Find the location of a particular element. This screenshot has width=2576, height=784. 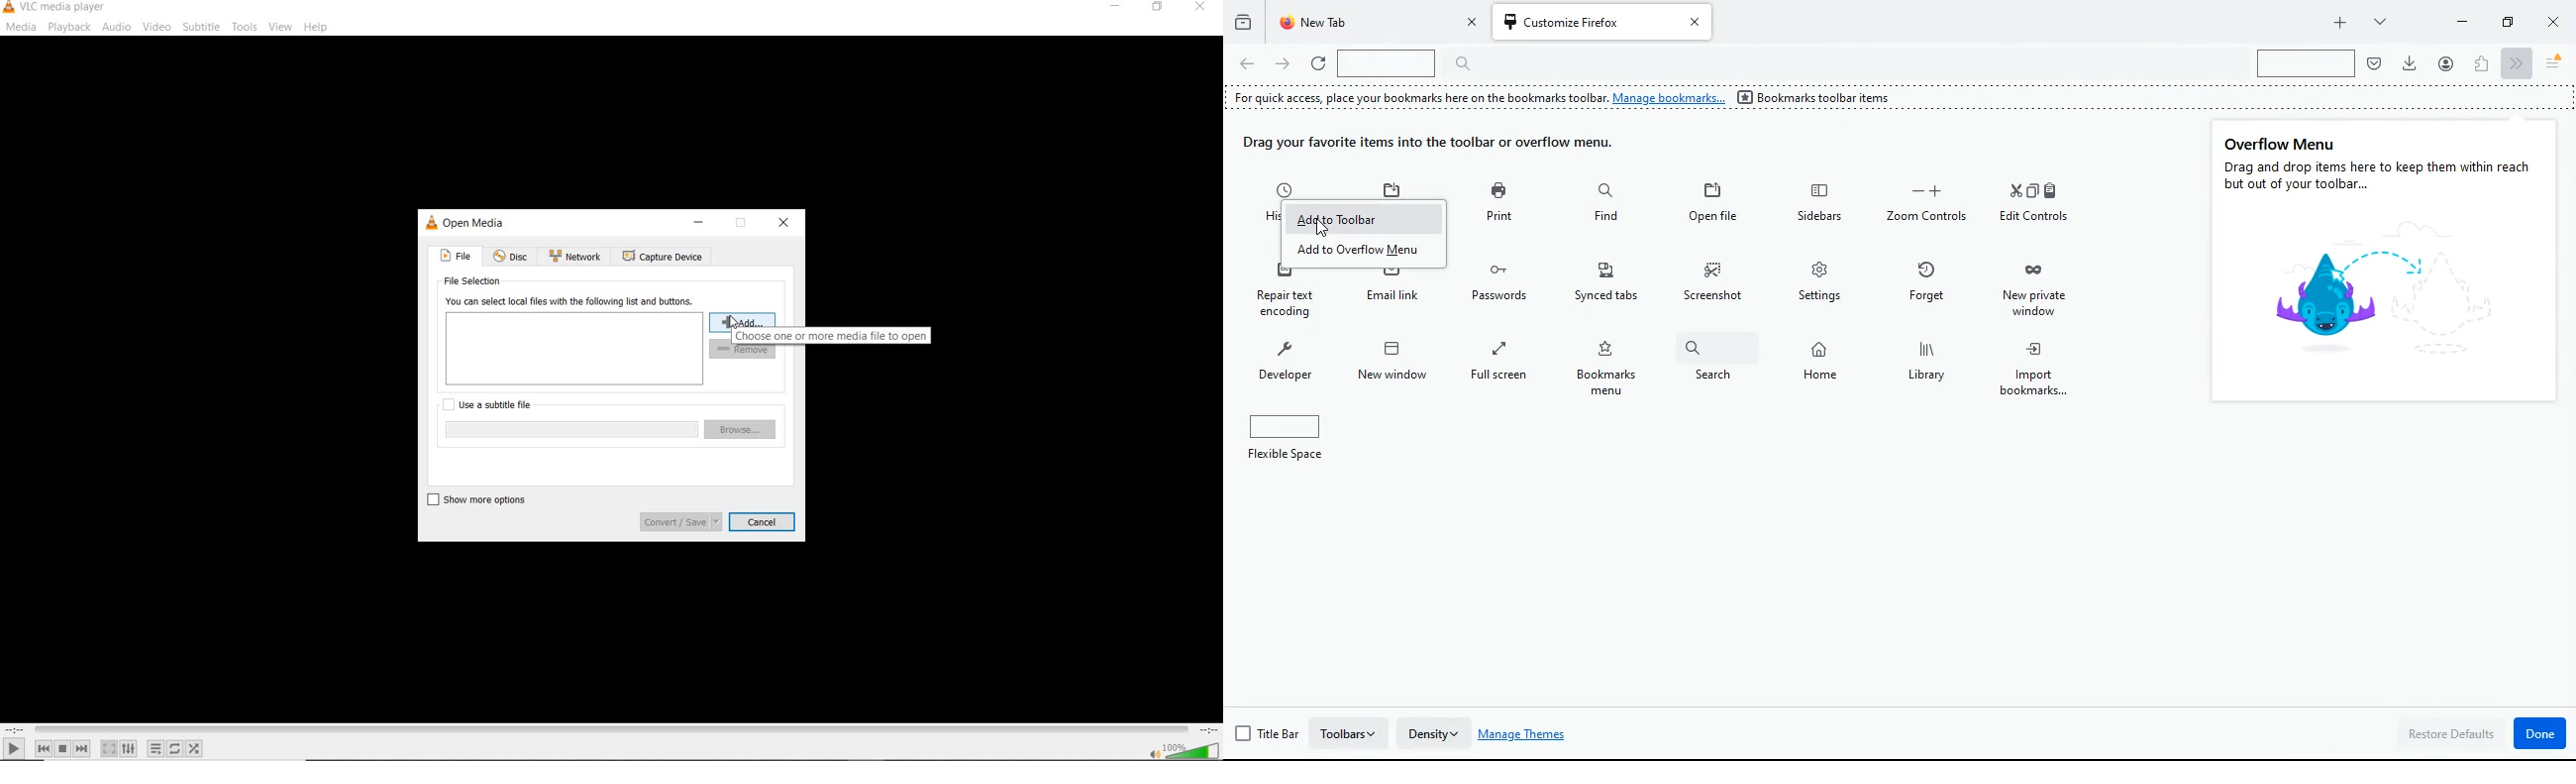

For quick access, place your bookmarks here on the bookmarks toolbar. Manage bookmarks... is located at coordinates (1477, 98).